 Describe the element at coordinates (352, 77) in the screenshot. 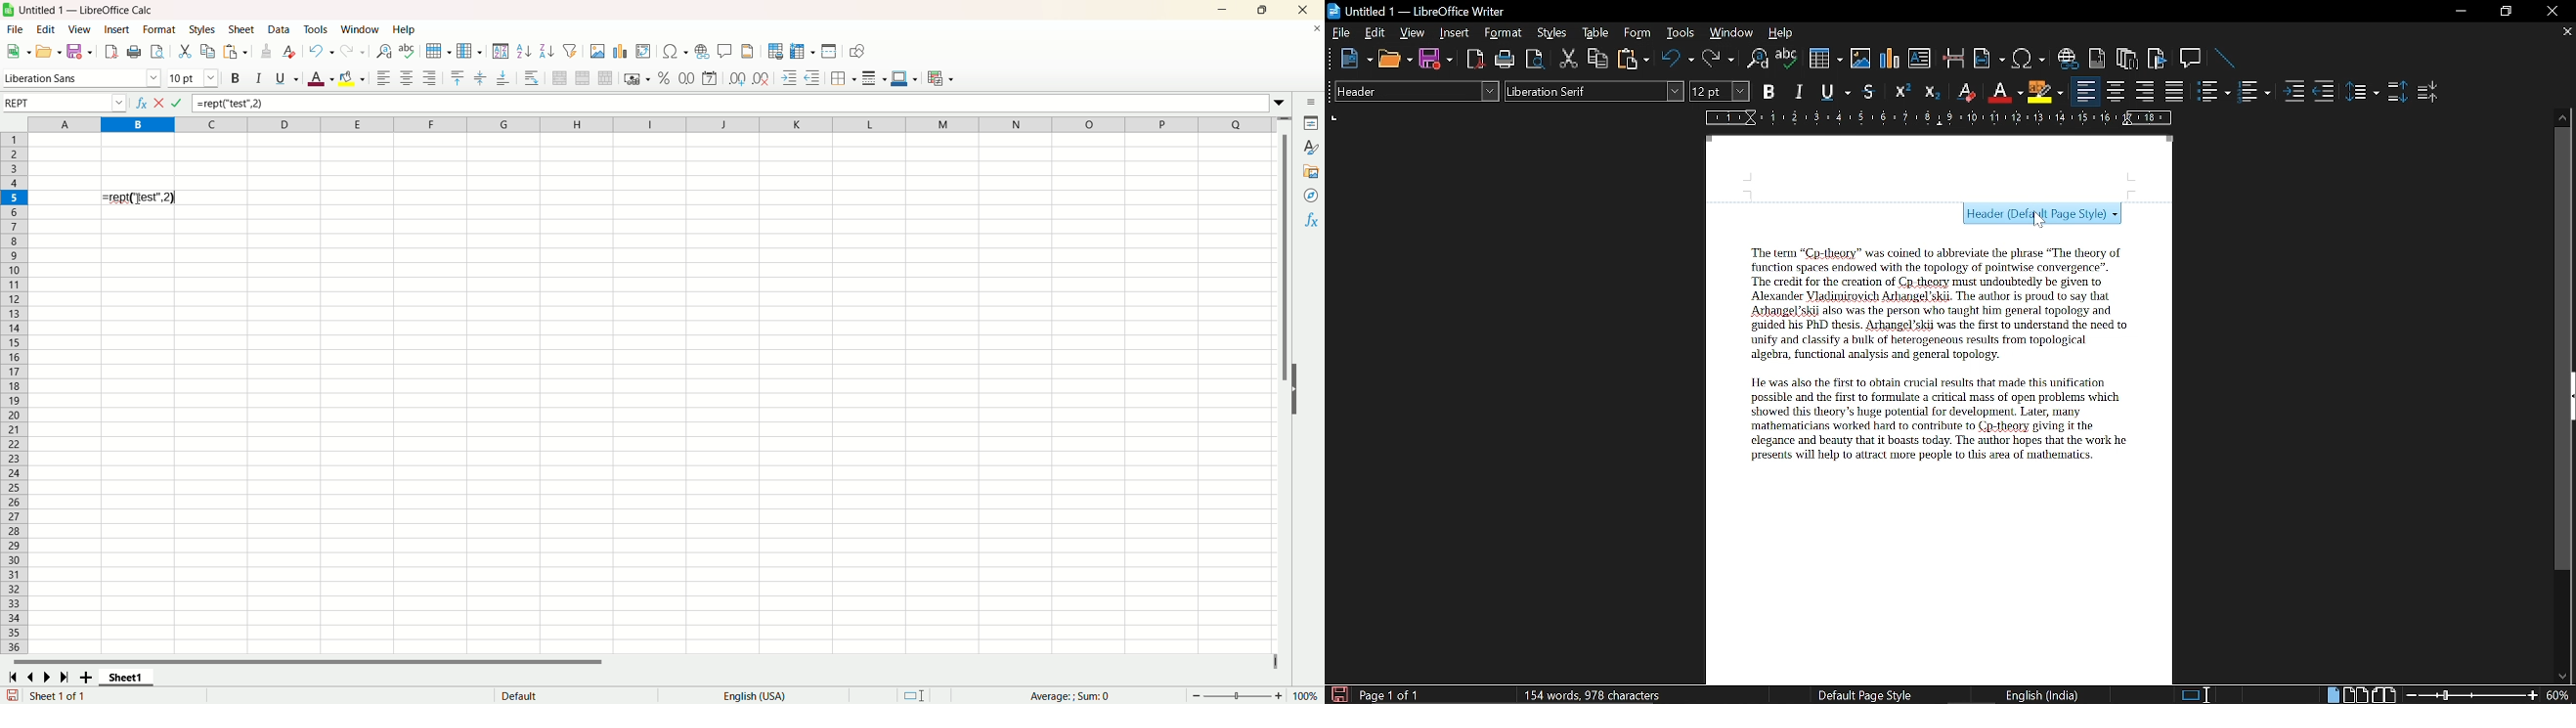

I see `background color` at that location.